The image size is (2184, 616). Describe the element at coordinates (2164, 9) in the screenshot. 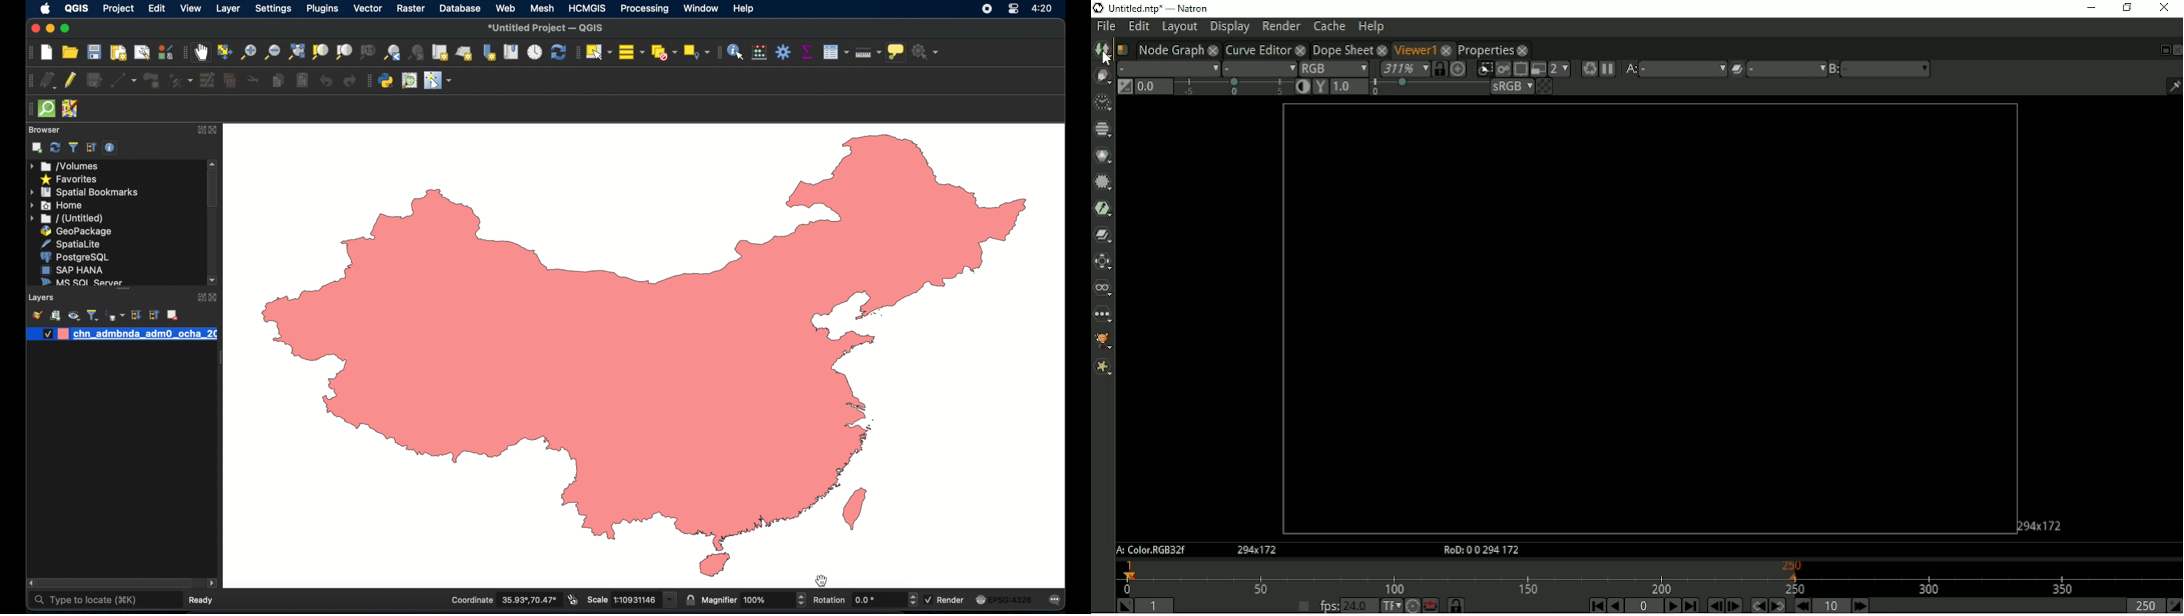

I see `Close` at that location.